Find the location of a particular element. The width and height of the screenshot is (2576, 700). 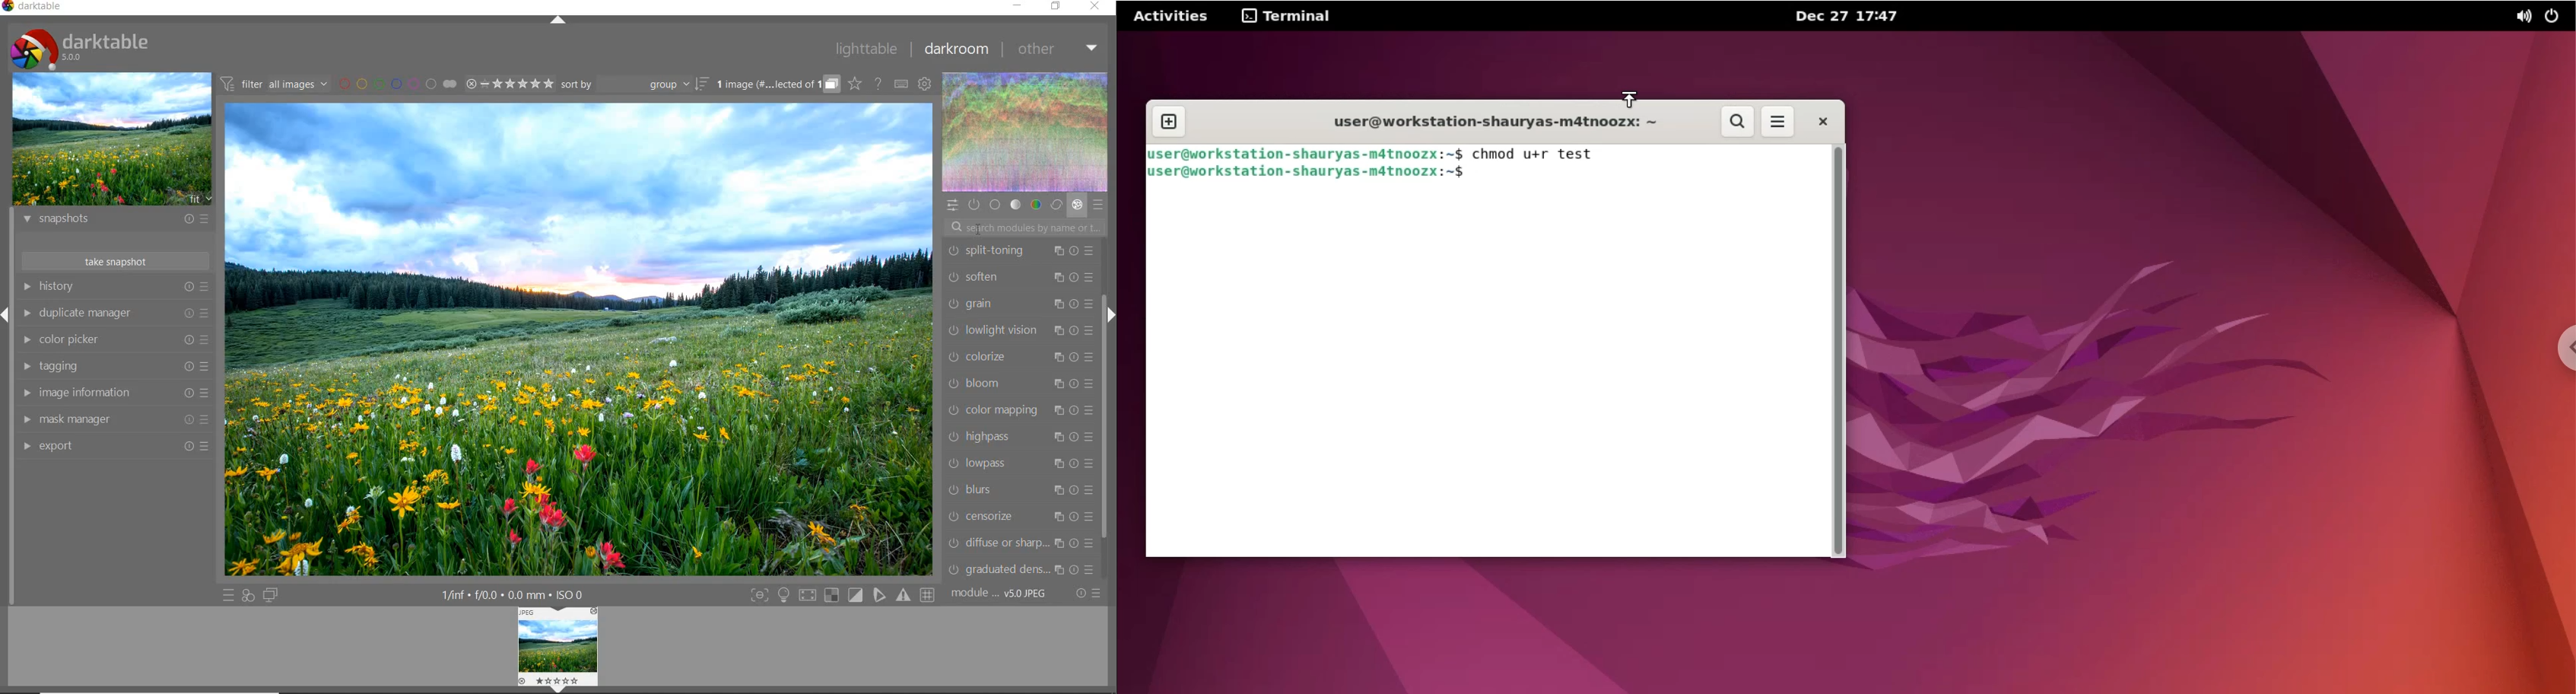

duplicate manager is located at coordinates (118, 314).